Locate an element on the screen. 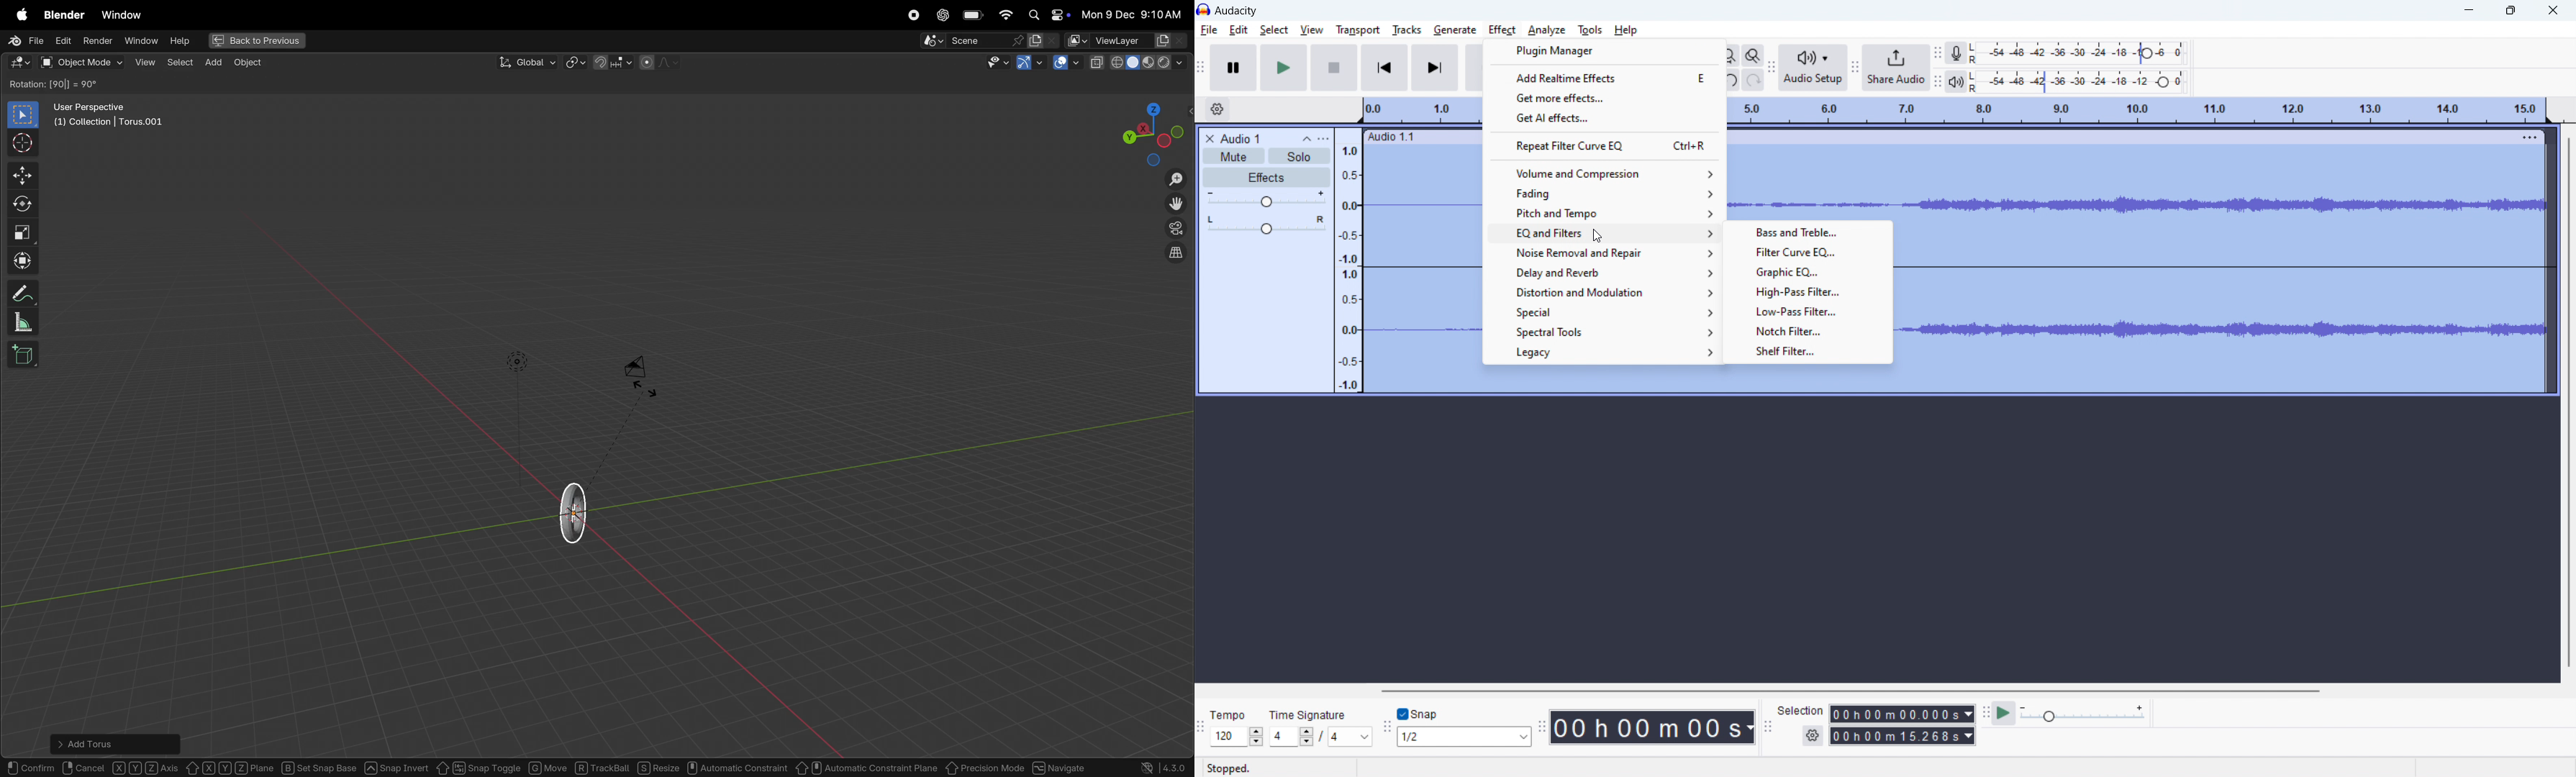  high pass filter is located at coordinates (1808, 292).